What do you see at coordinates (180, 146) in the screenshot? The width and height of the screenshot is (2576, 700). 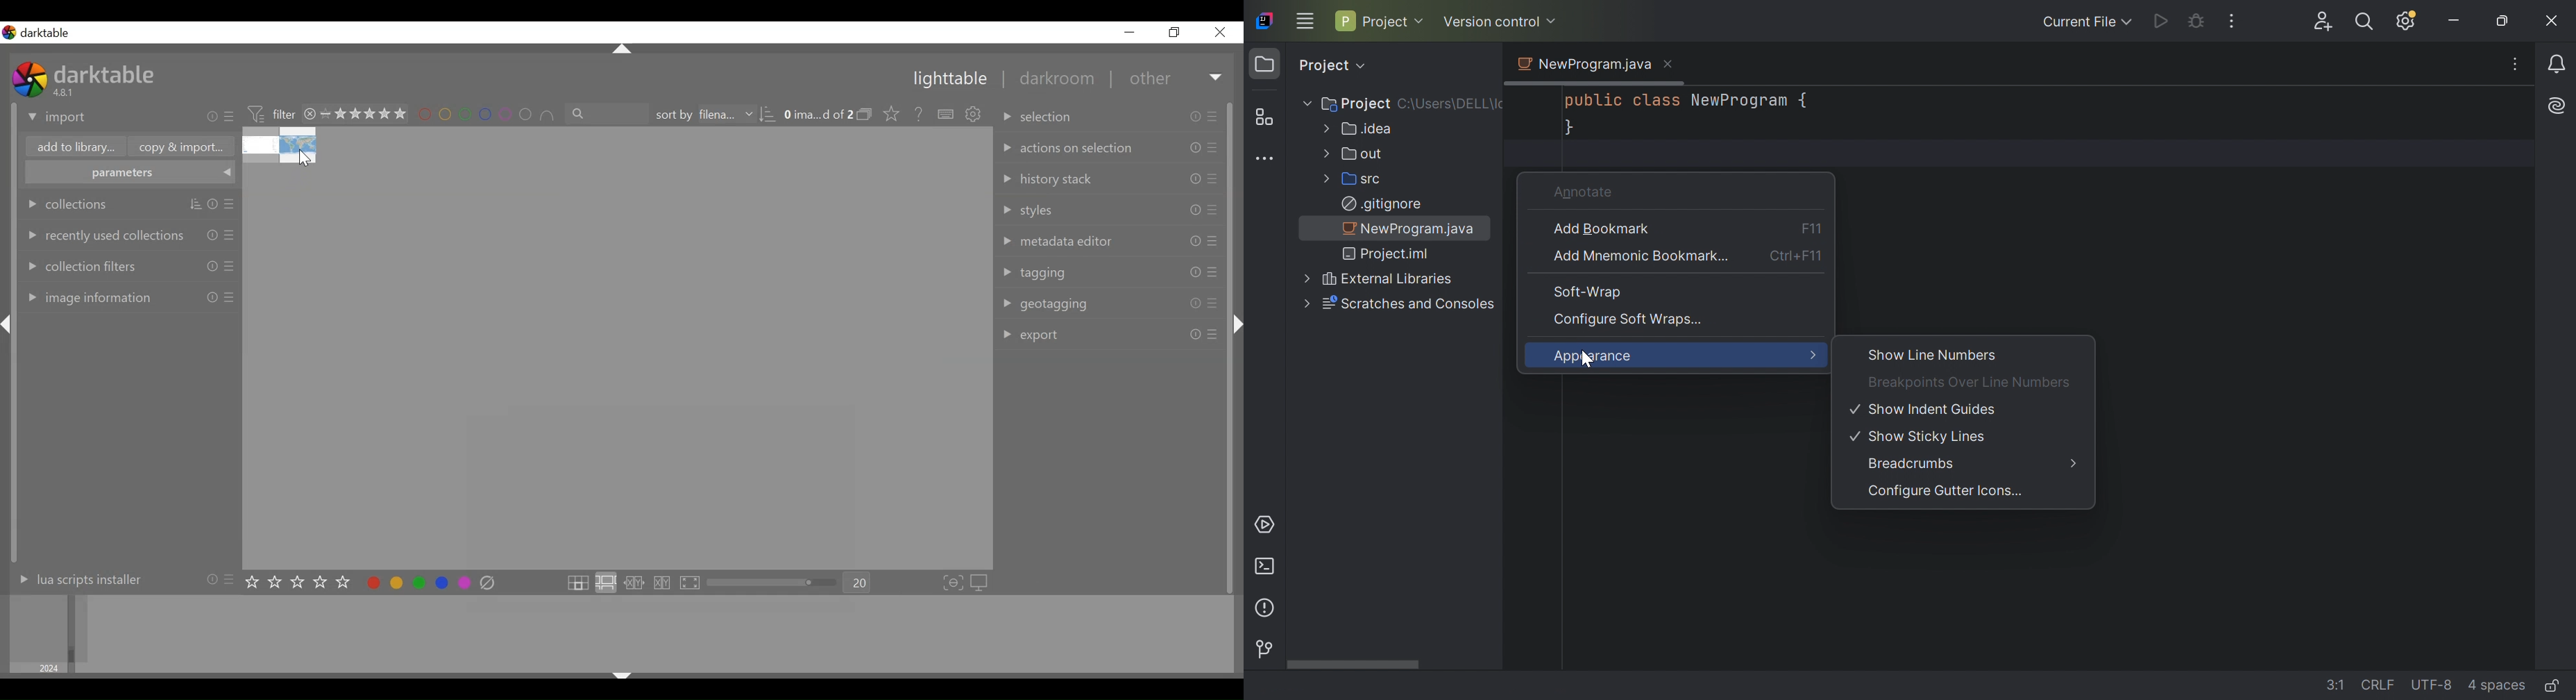 I see `copy & import` at bounding box center [180, 146].